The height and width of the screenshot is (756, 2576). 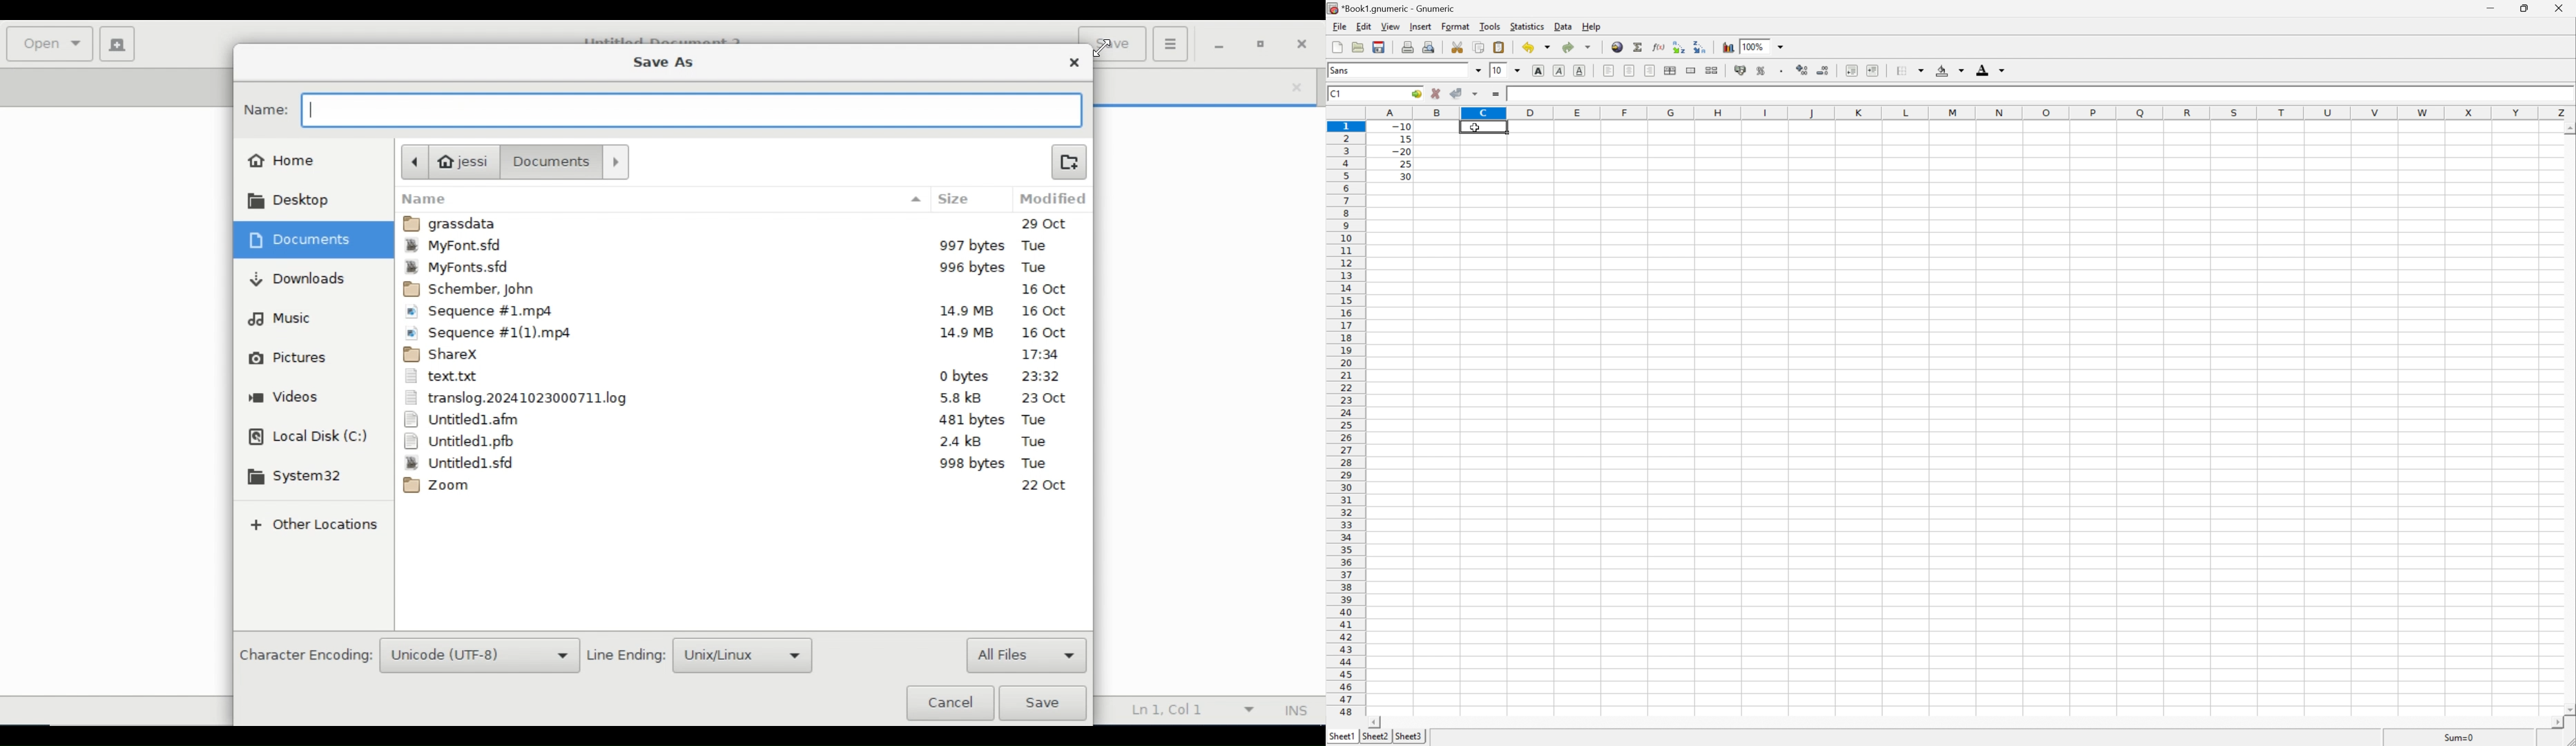 I want to click on View, so click(x=1391, y=26).